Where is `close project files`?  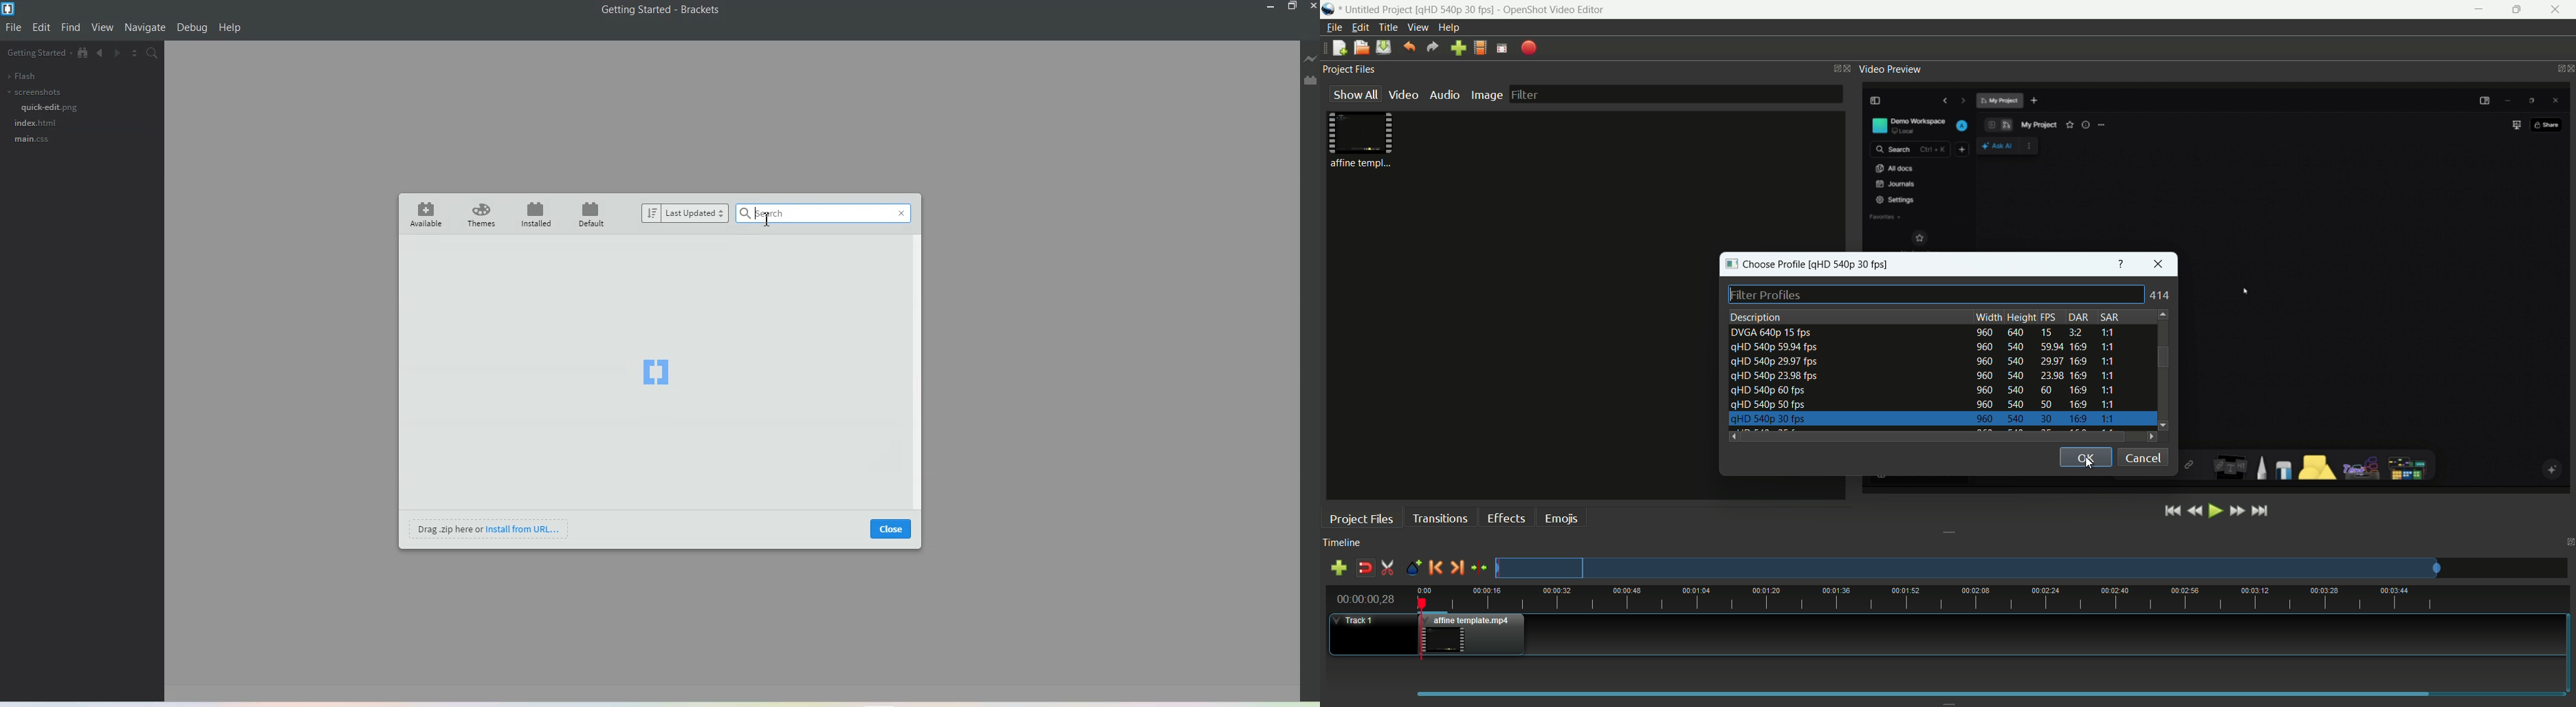 close project files is located at coordinates (1848, 69).